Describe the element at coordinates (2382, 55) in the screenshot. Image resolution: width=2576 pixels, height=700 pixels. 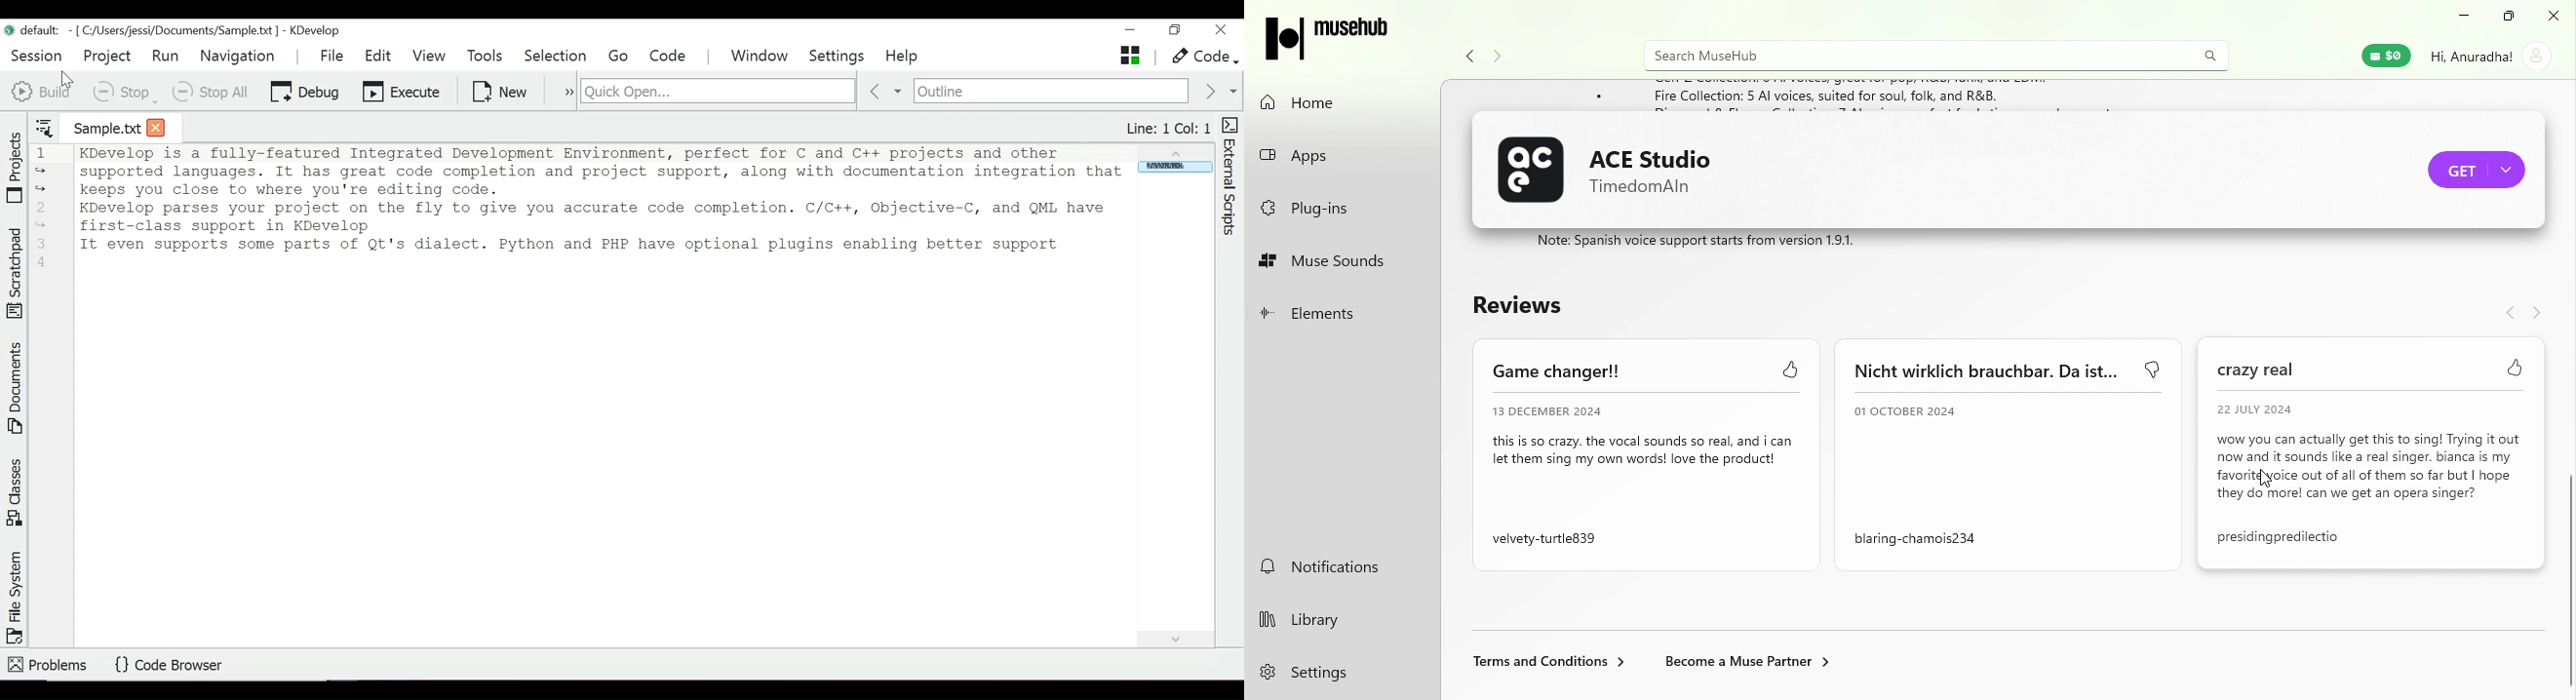
I see `muse wallet` at that location.